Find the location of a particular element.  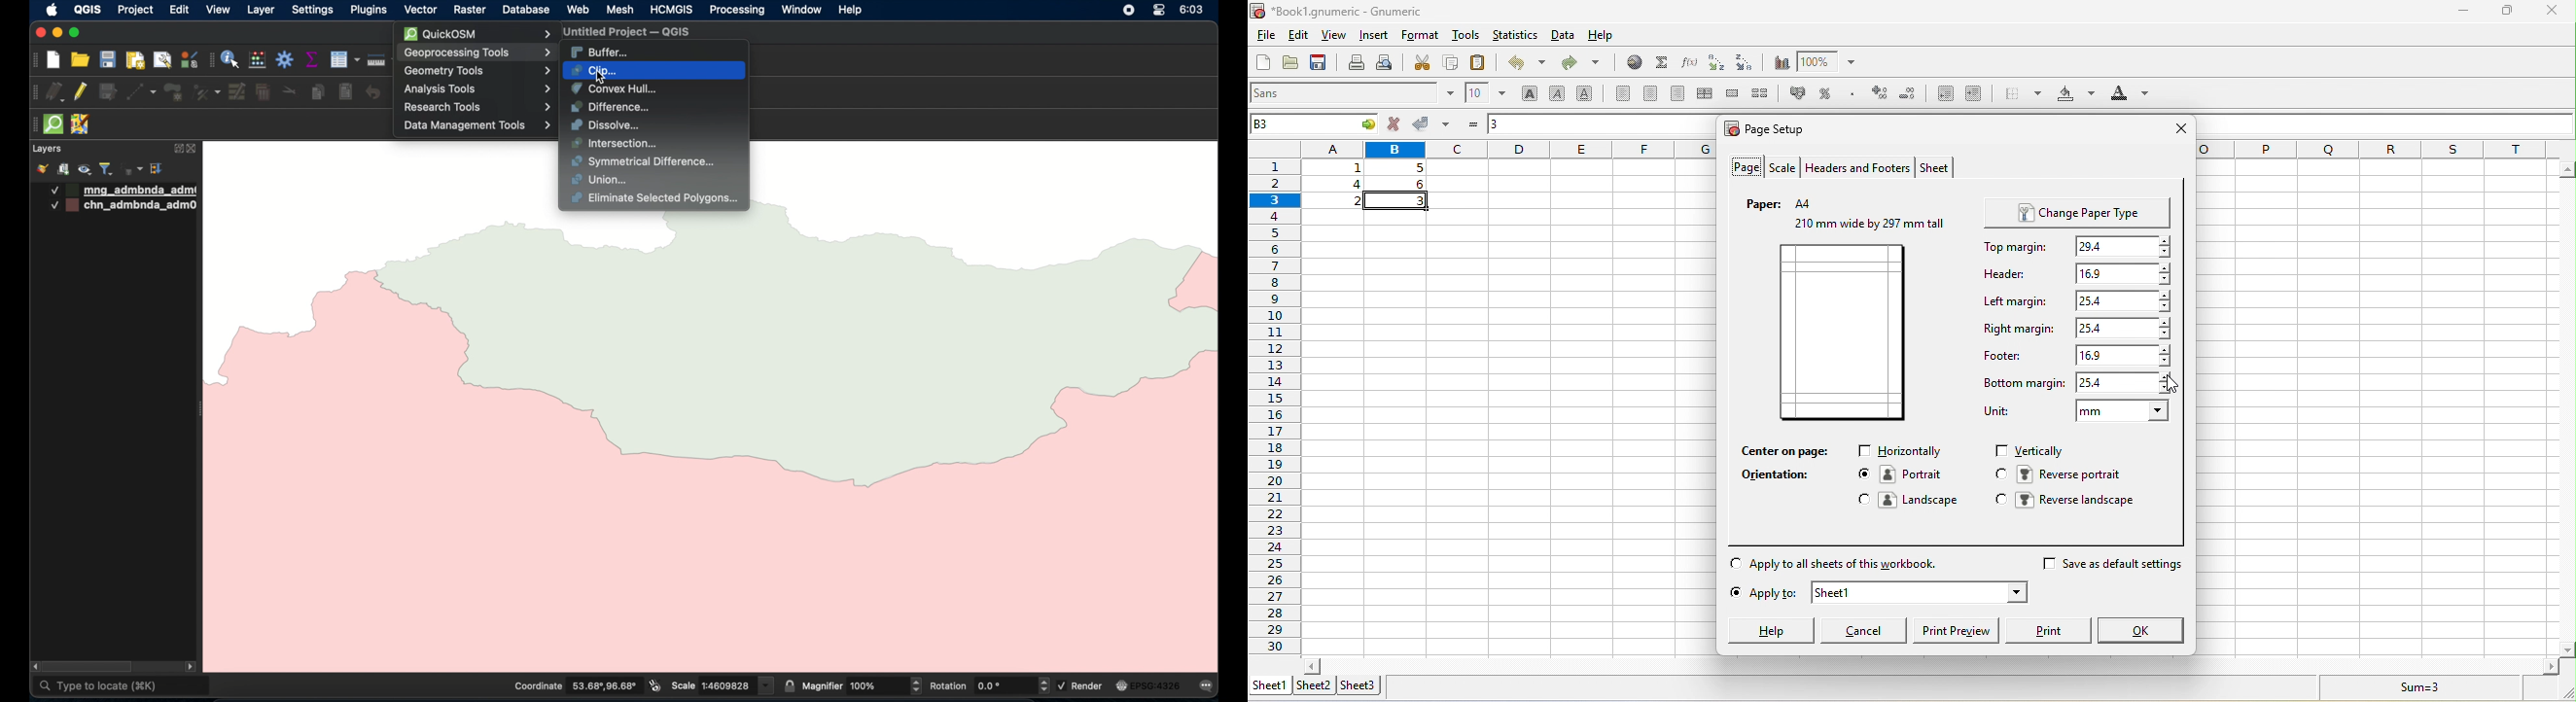

cut is located at coordinates (1421, 63).